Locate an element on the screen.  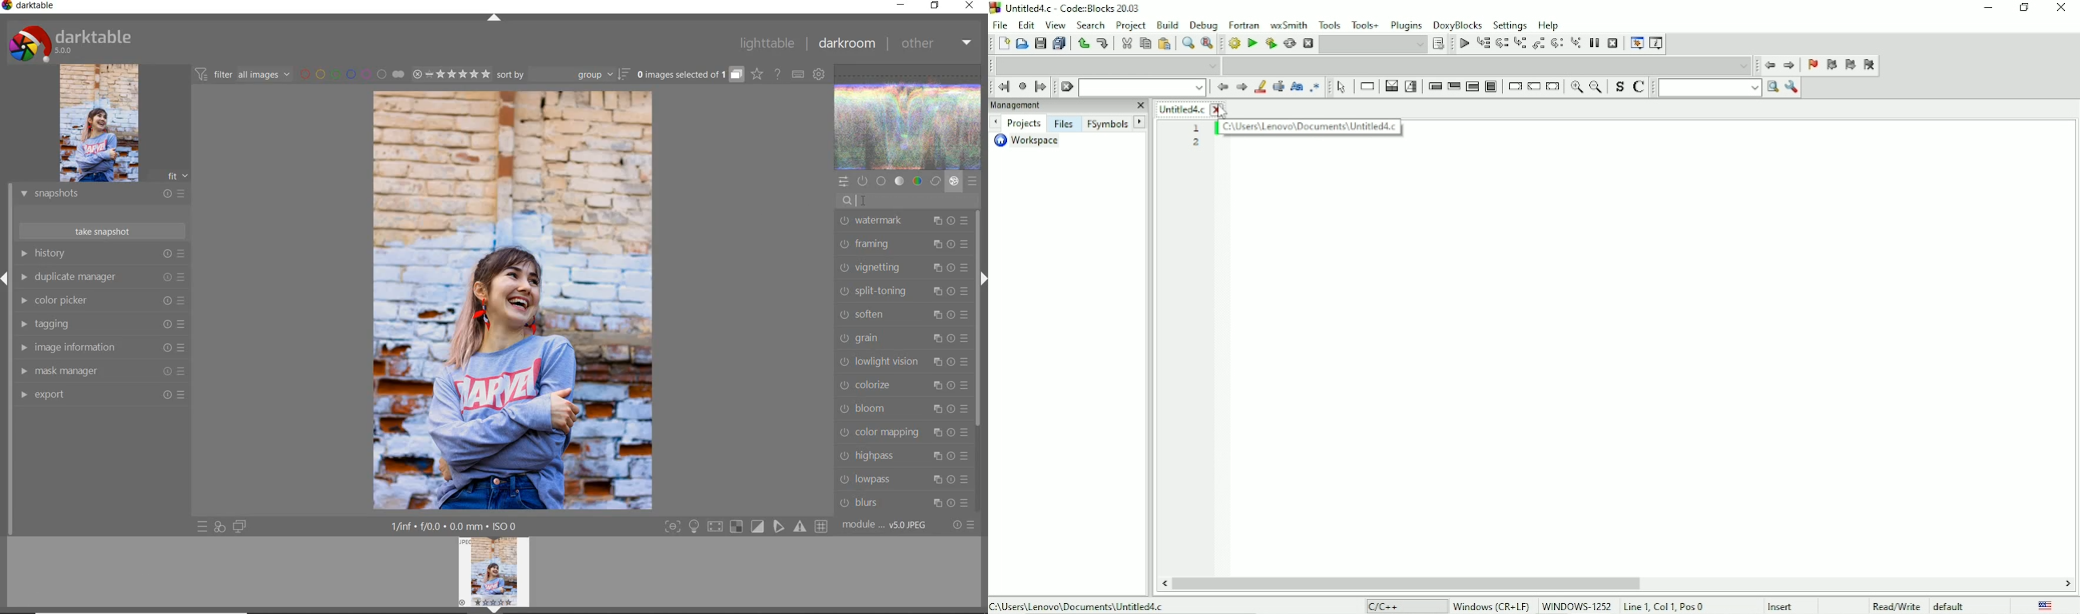
Use regex is located at coordinates (1316, 87).